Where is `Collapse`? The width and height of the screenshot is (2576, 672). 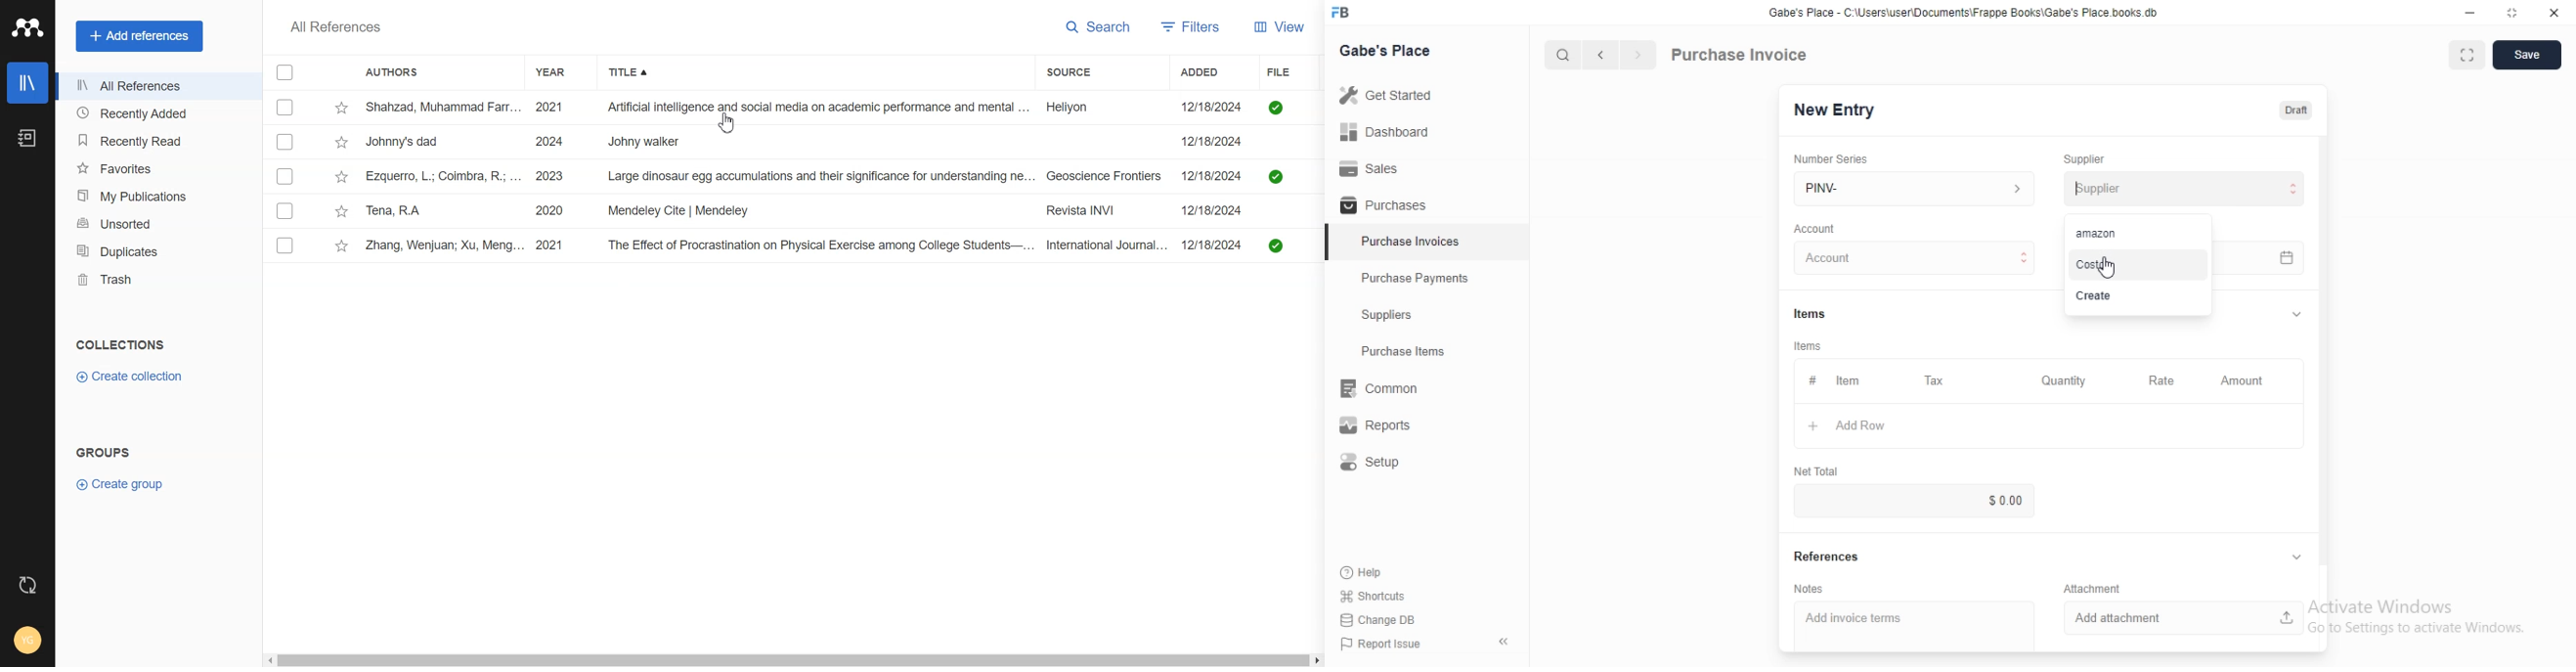 Collapse is located at coordinates (2296, 556).